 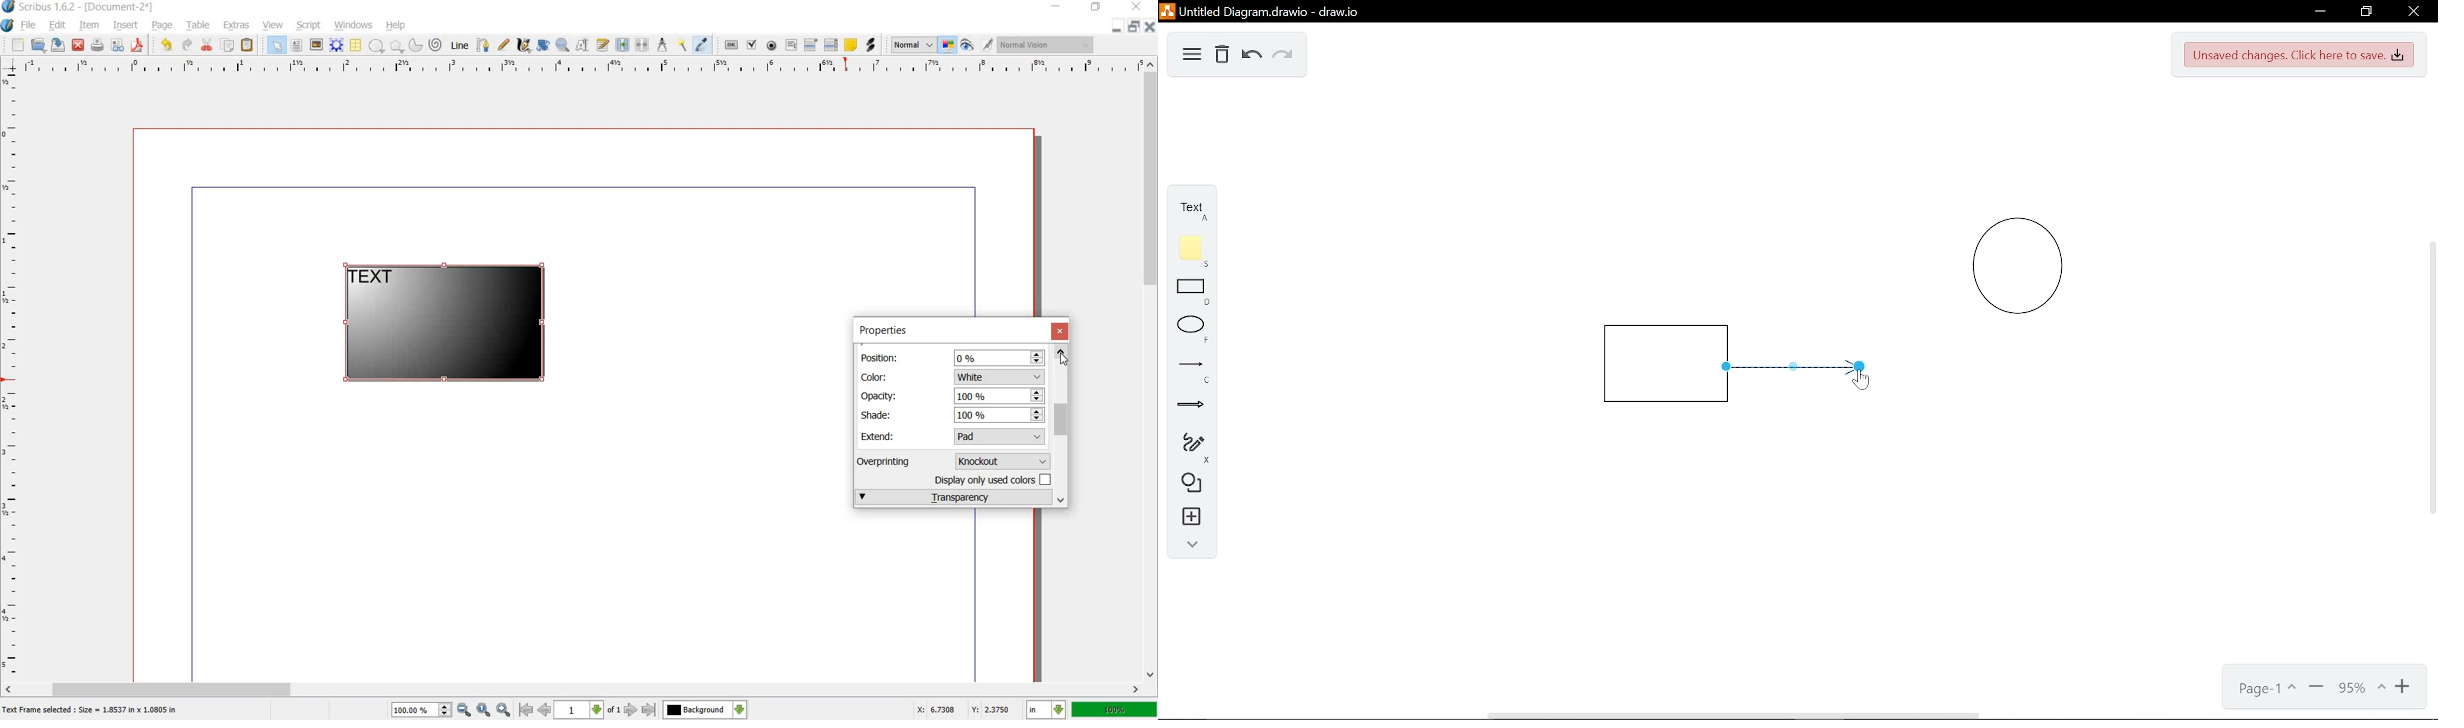 I want to click on redo, so click(x=187, y=46).